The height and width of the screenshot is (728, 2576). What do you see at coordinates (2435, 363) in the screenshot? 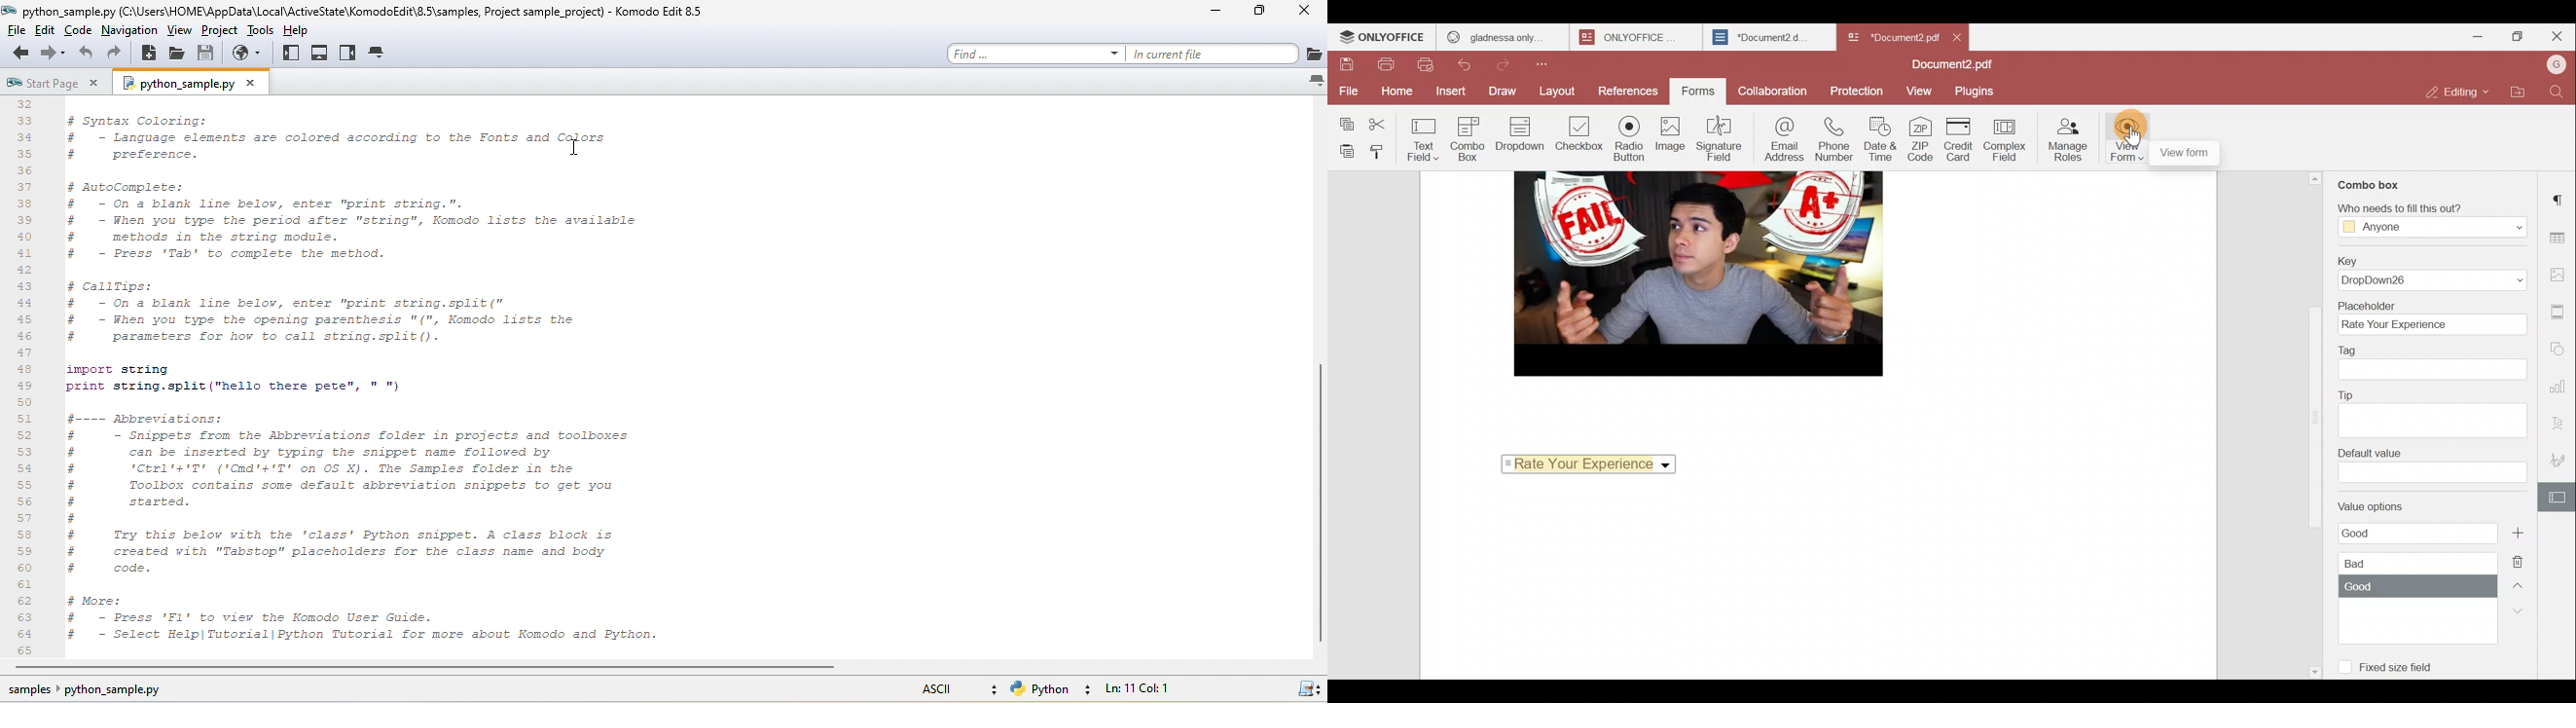
I see `Tag` at bounding box center [2435, 363].